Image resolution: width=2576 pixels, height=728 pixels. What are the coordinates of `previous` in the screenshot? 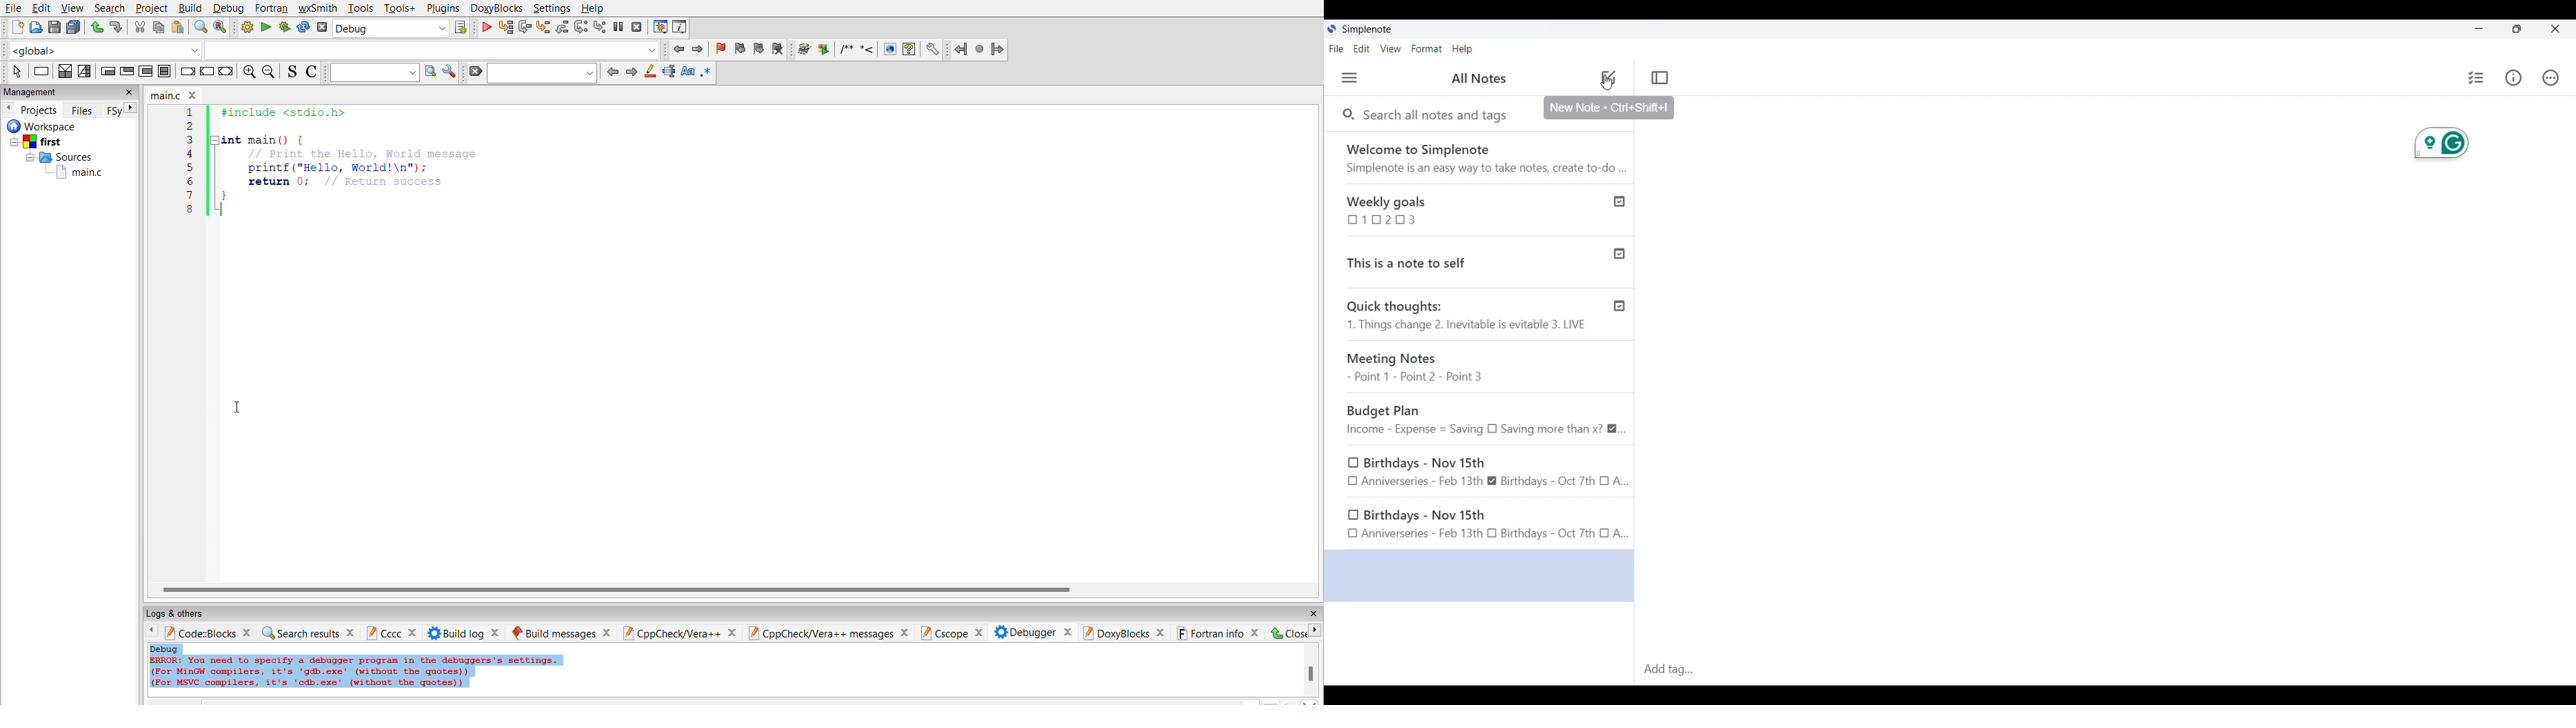 It's located at (8, 108).